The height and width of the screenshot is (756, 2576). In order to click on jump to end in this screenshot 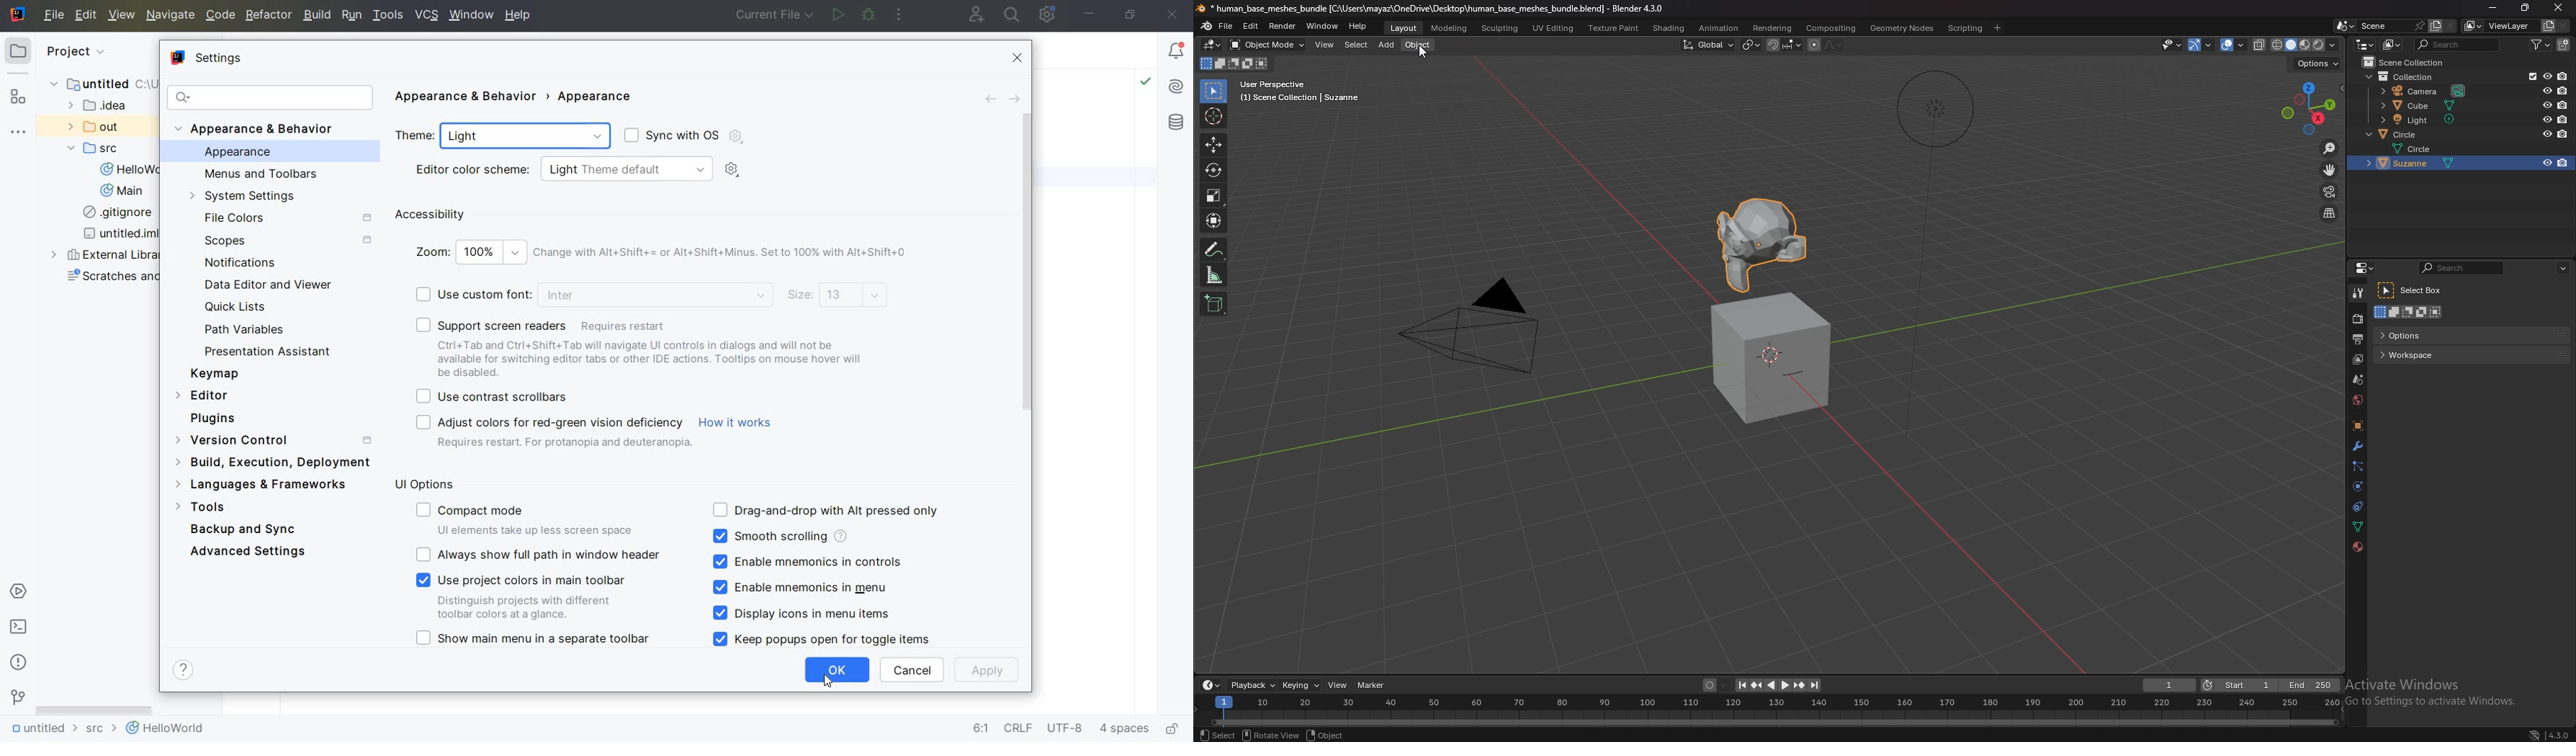, I will do `click(1816, 685)`.